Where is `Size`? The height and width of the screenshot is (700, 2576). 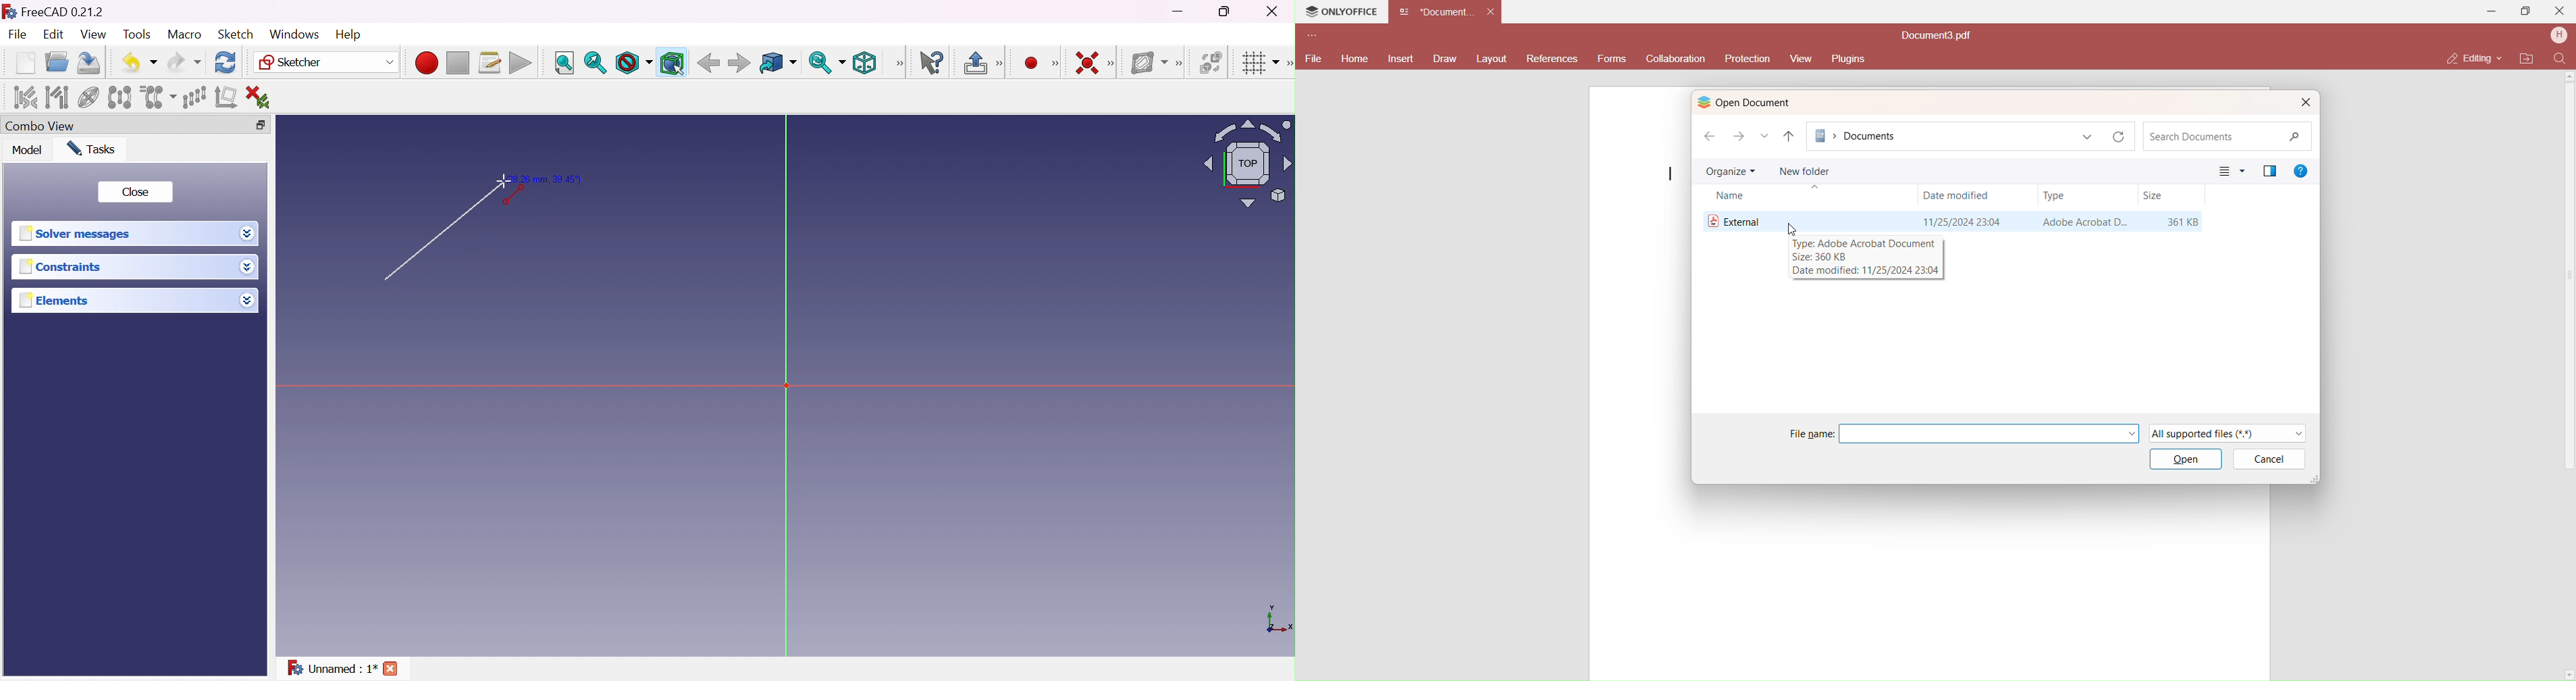
Size is located at coordinates (2154, 196).